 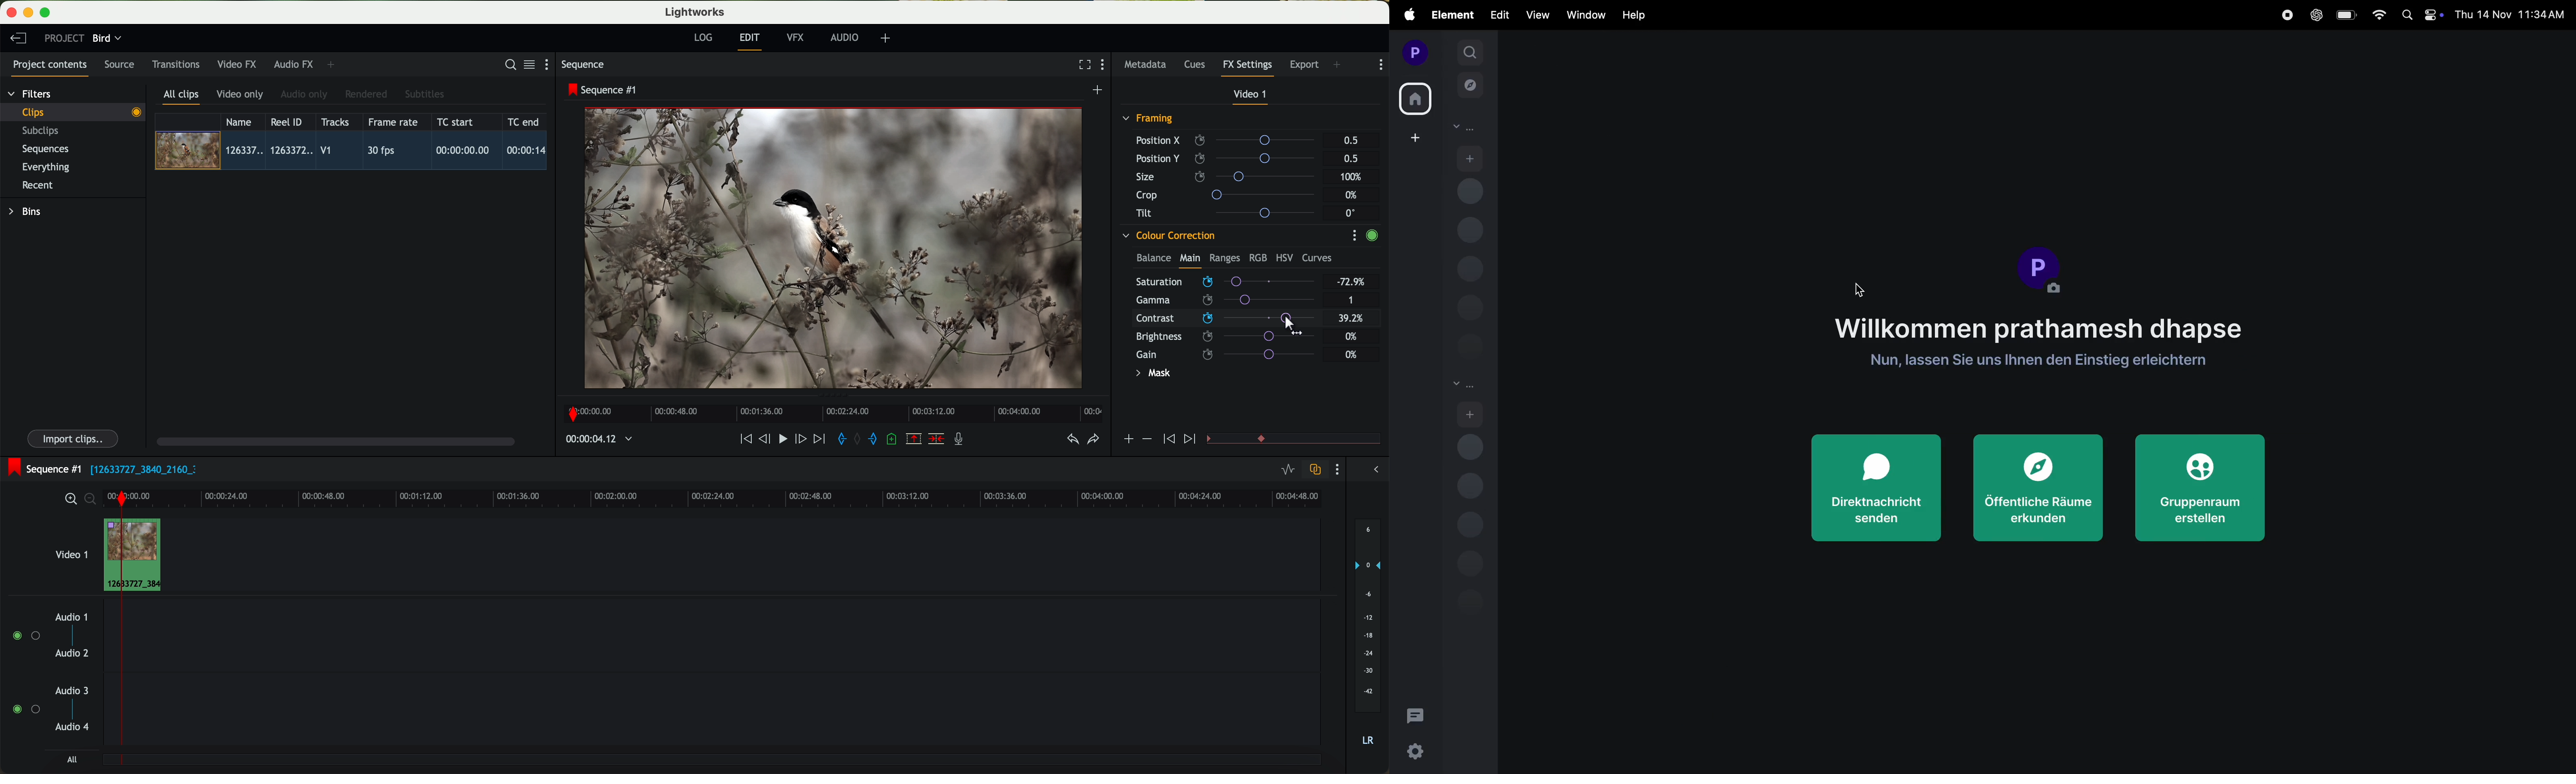 I want to click on show settings menu, so click(x=1105, y=66).